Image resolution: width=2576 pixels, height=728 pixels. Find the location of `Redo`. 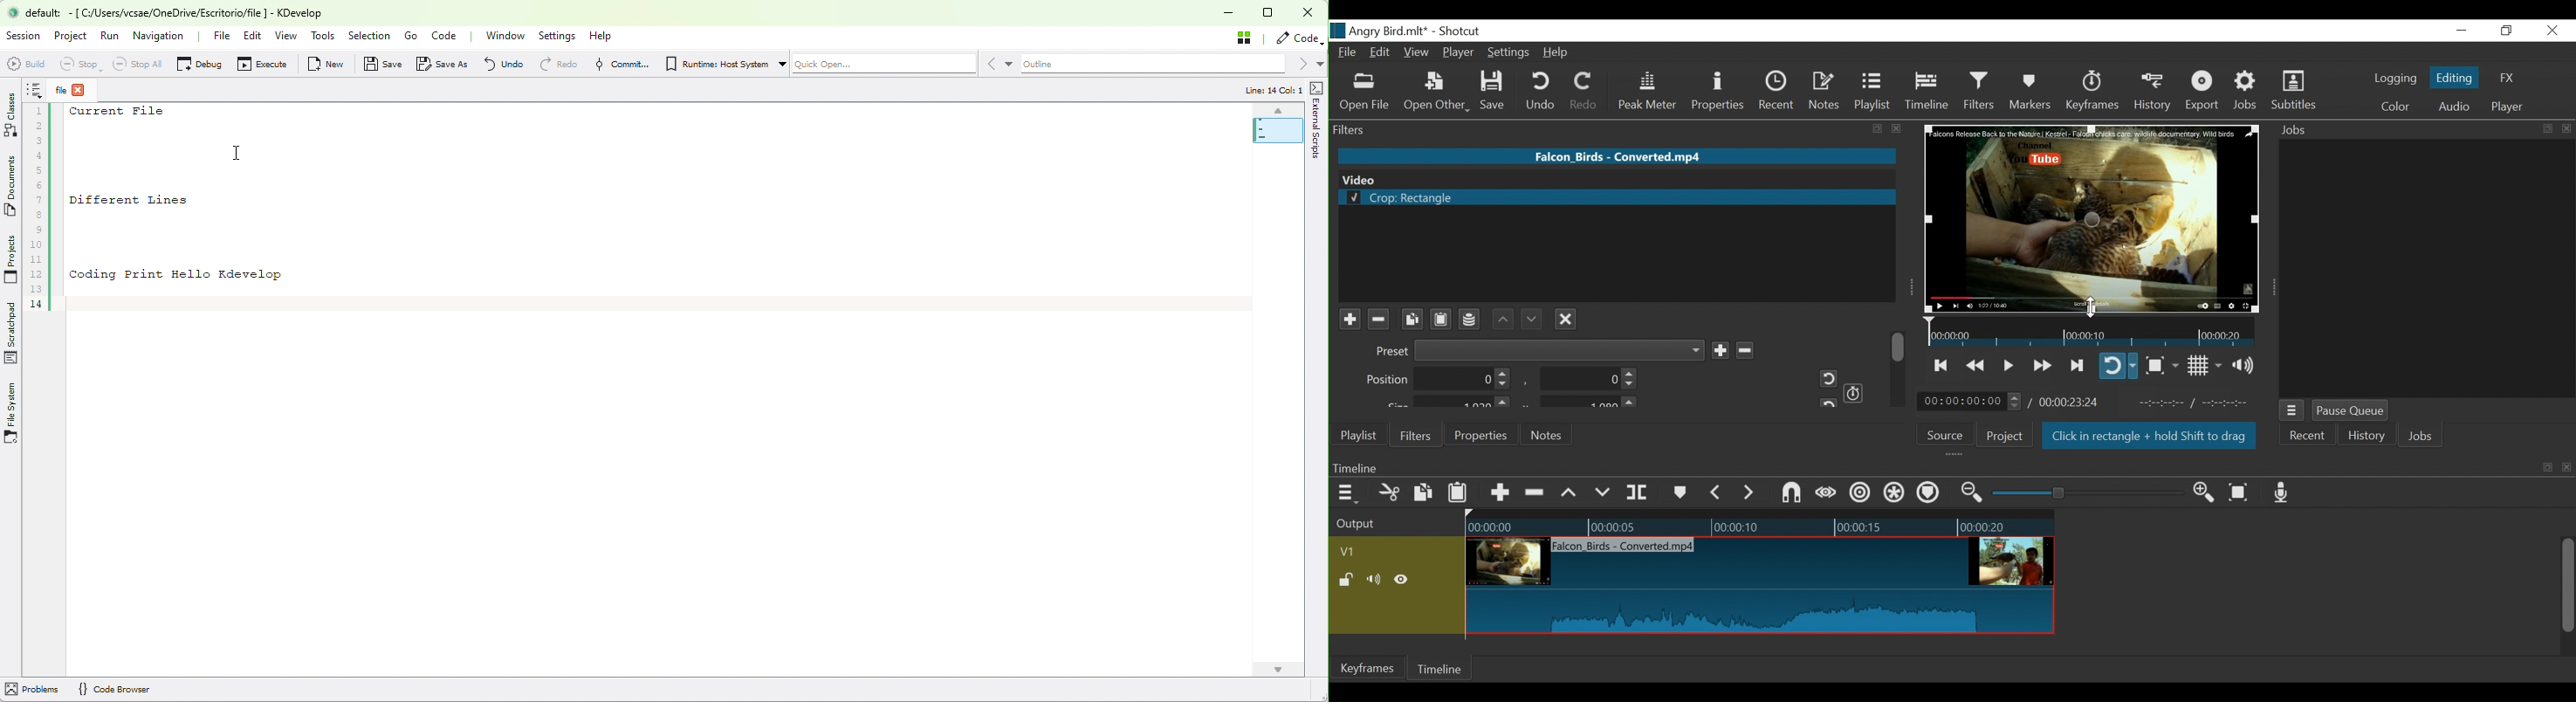

Redo is located at coordinates (1585, 91).